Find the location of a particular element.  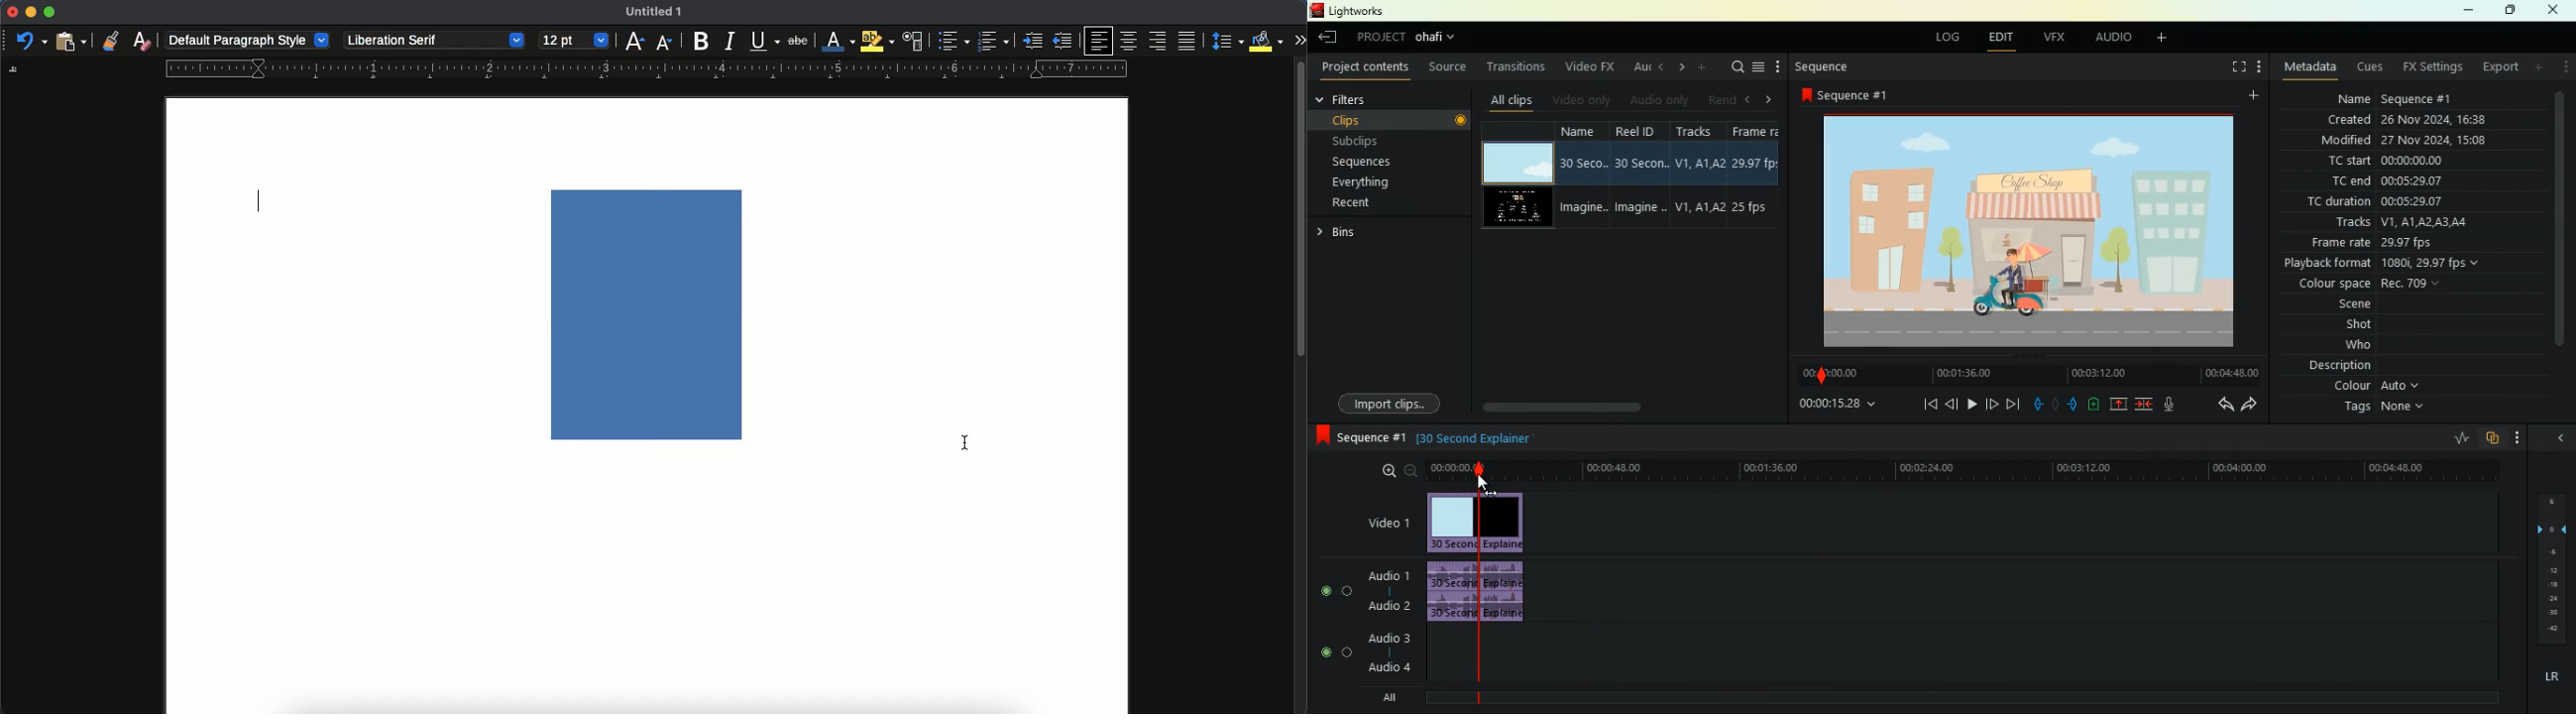

audio 3 is located at coordinates (1381, 636).